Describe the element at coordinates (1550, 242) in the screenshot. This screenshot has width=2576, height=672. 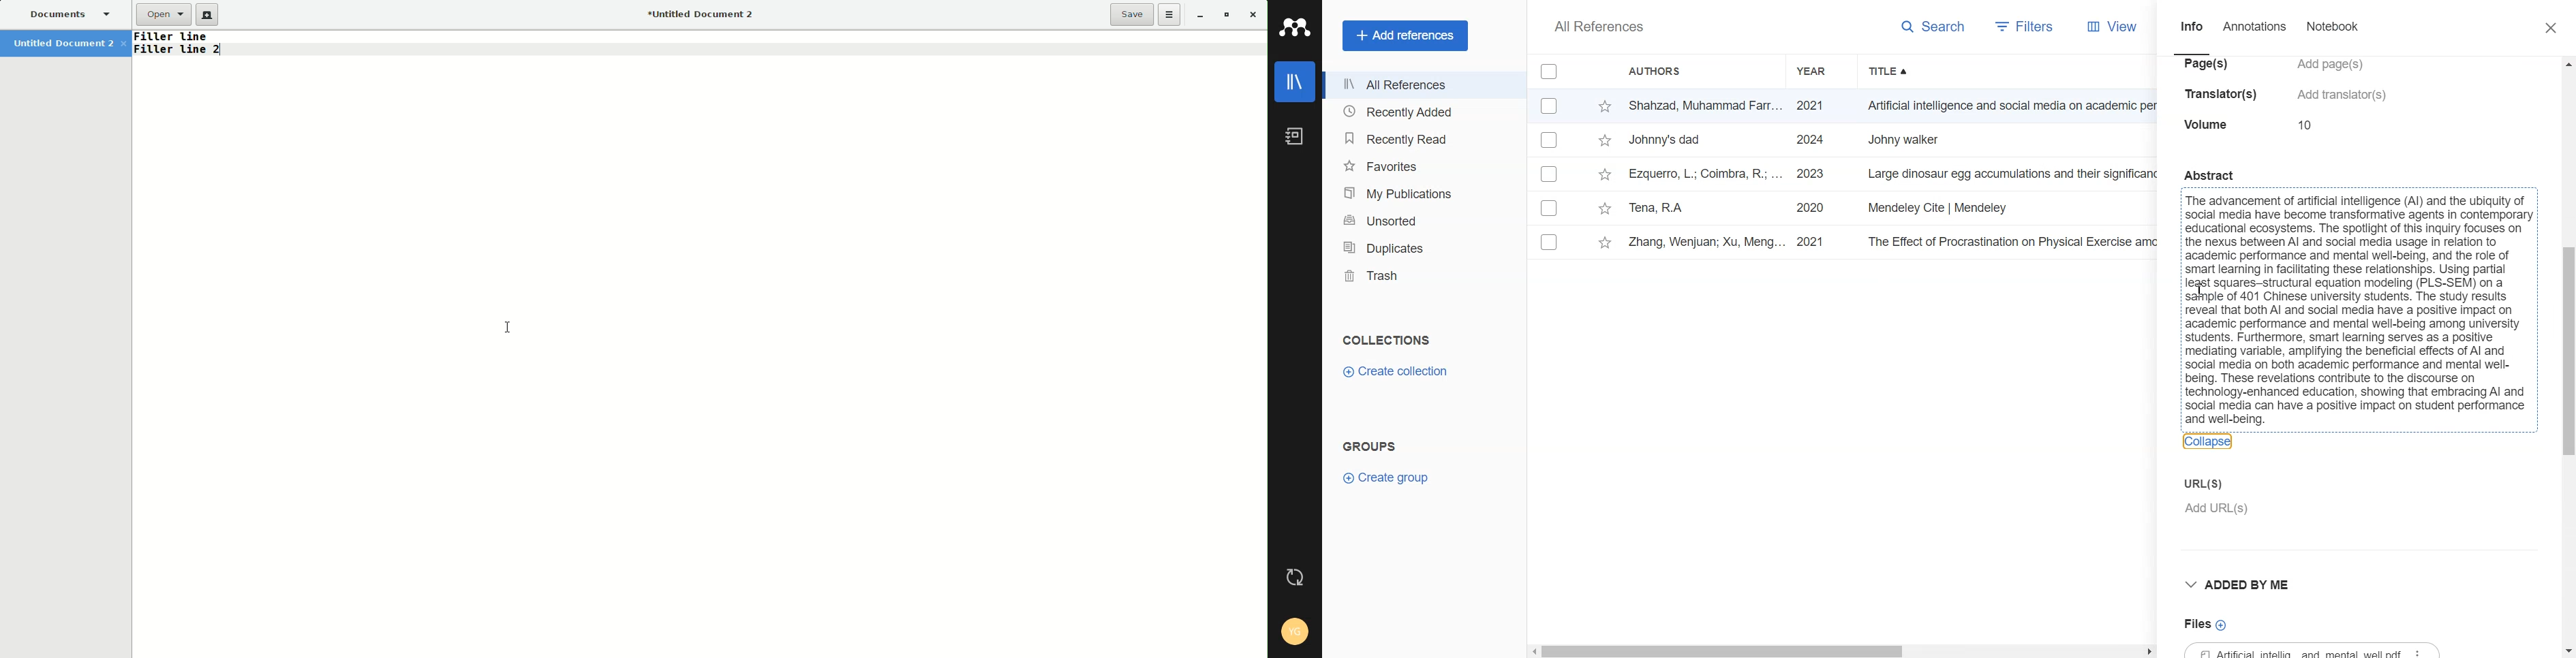
I see `Checkmarks` at that location.